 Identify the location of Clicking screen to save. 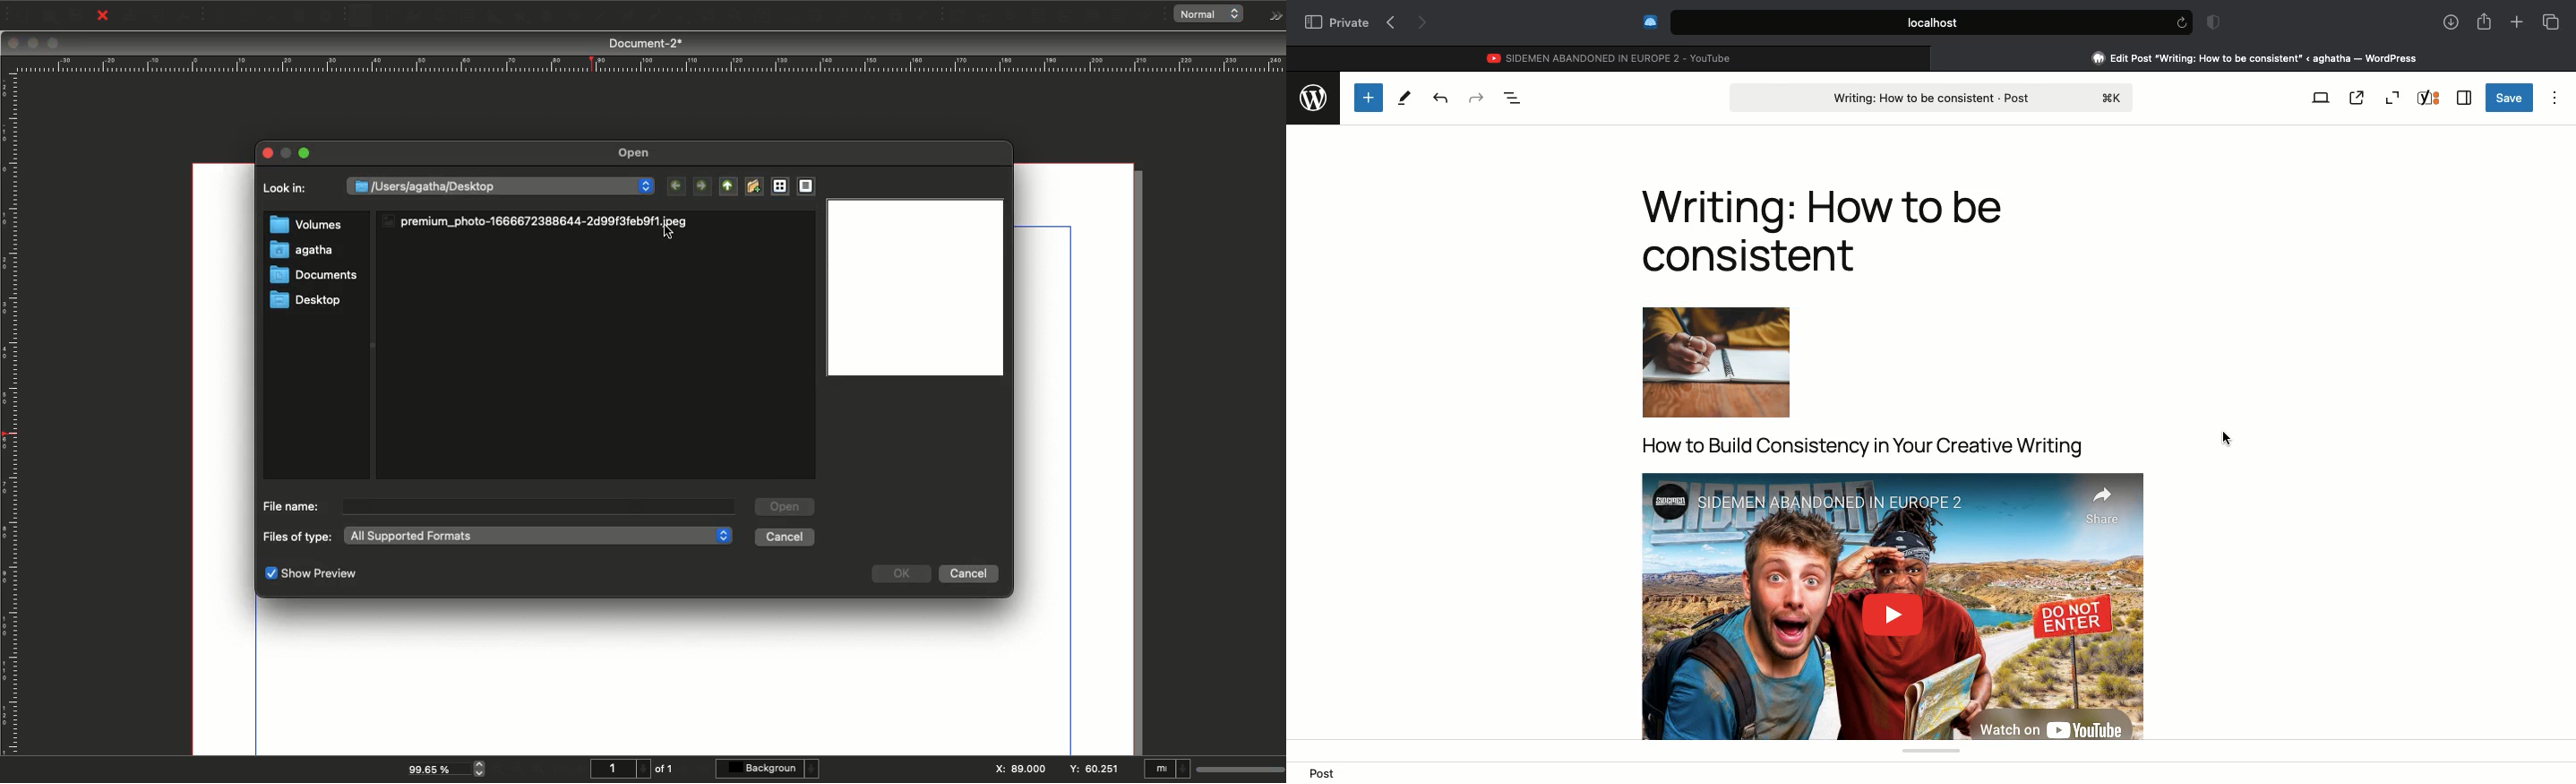
(2228, 444).